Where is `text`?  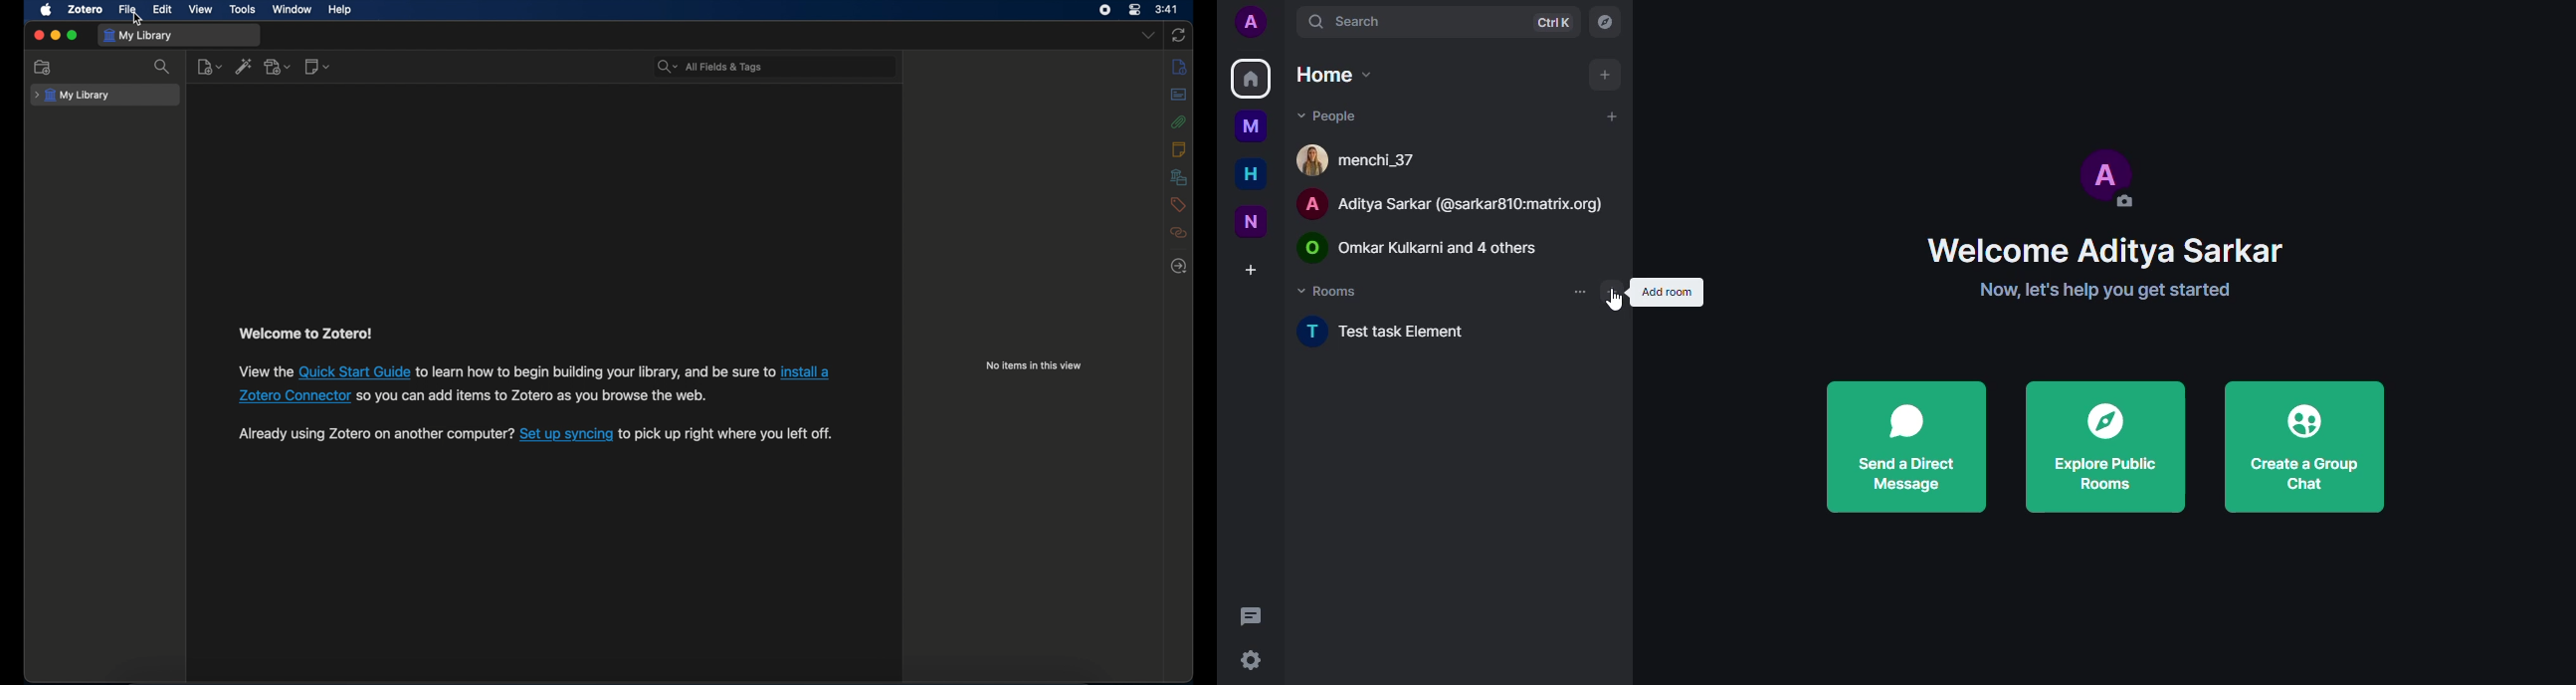 text is located at coordinates (265, 371).